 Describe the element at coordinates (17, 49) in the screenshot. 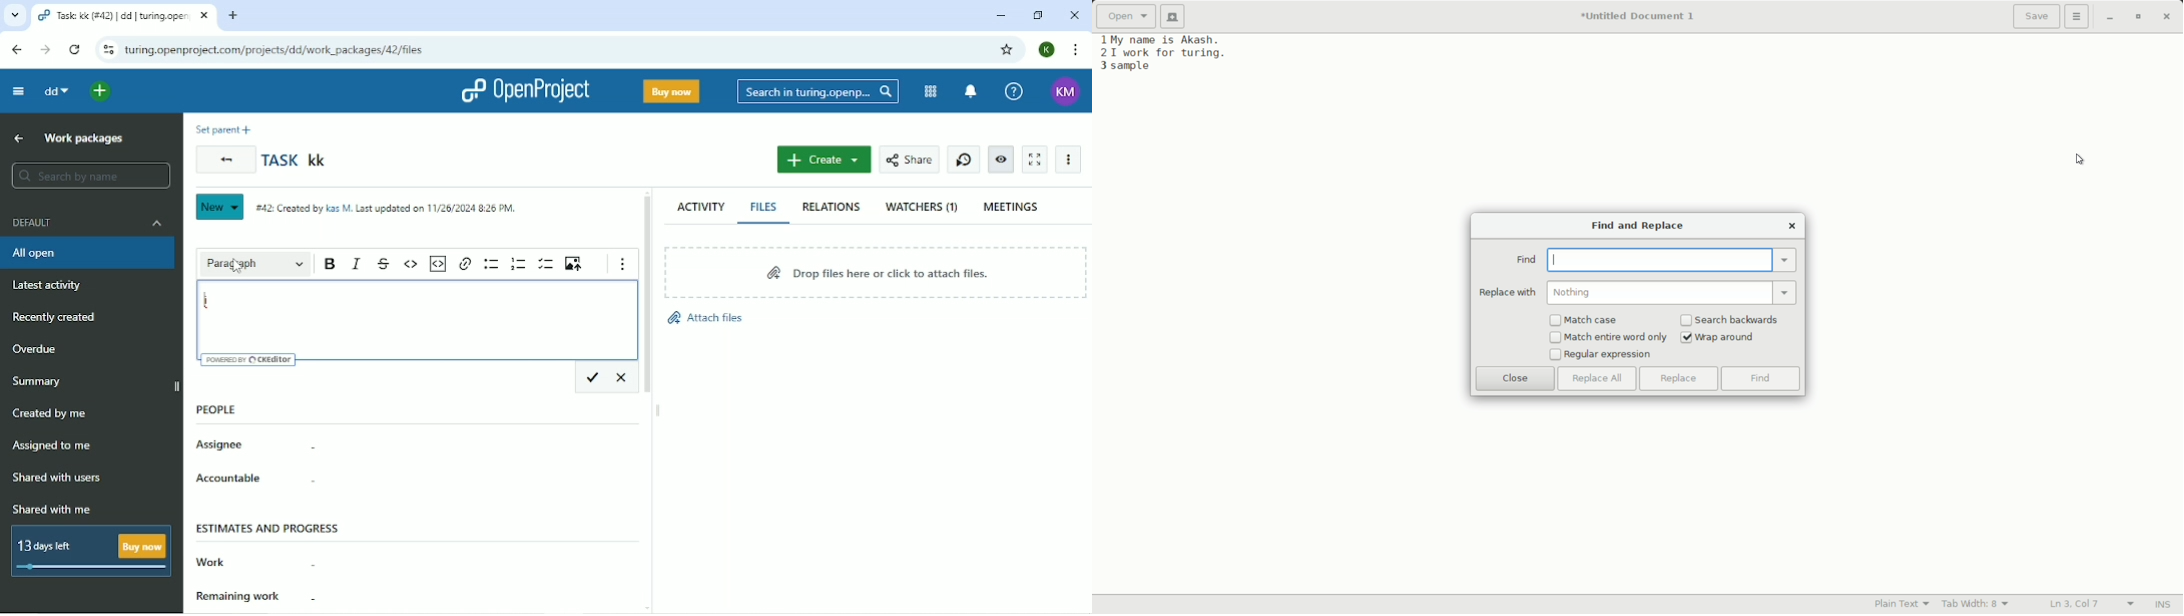

I see `Back` at that location.